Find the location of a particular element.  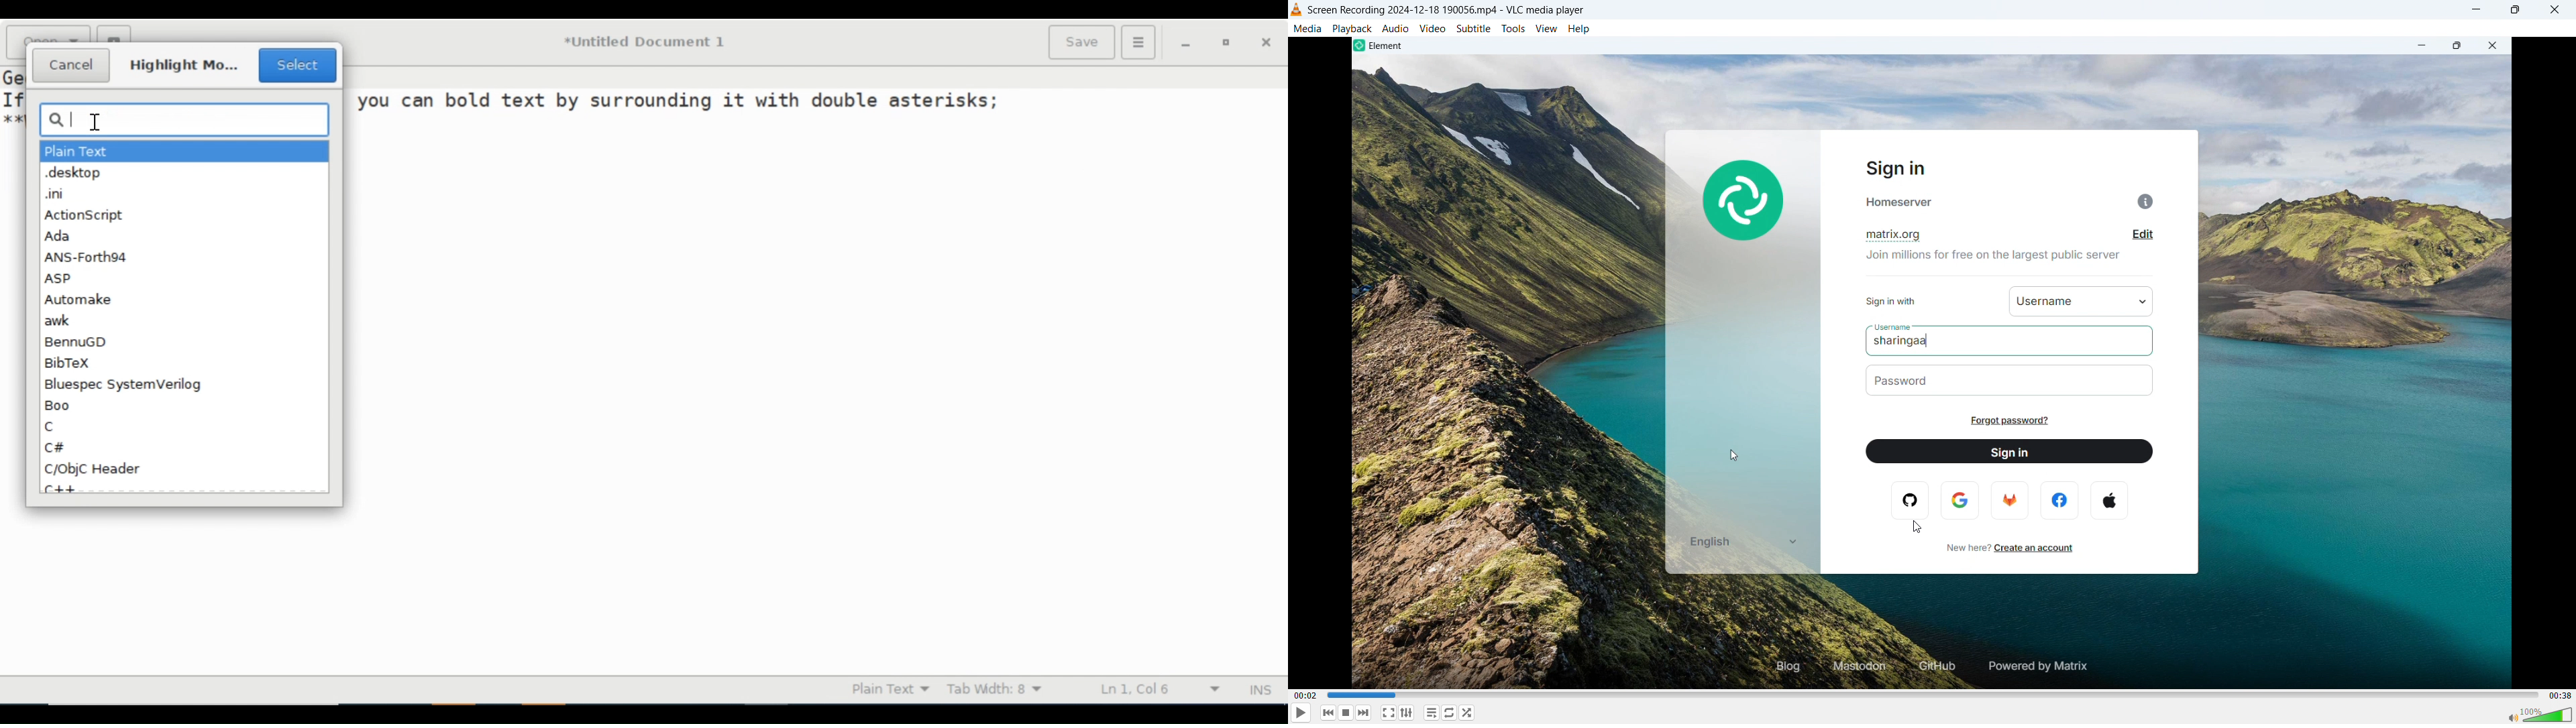

Tab Width is located at coordinates (1005, 689).